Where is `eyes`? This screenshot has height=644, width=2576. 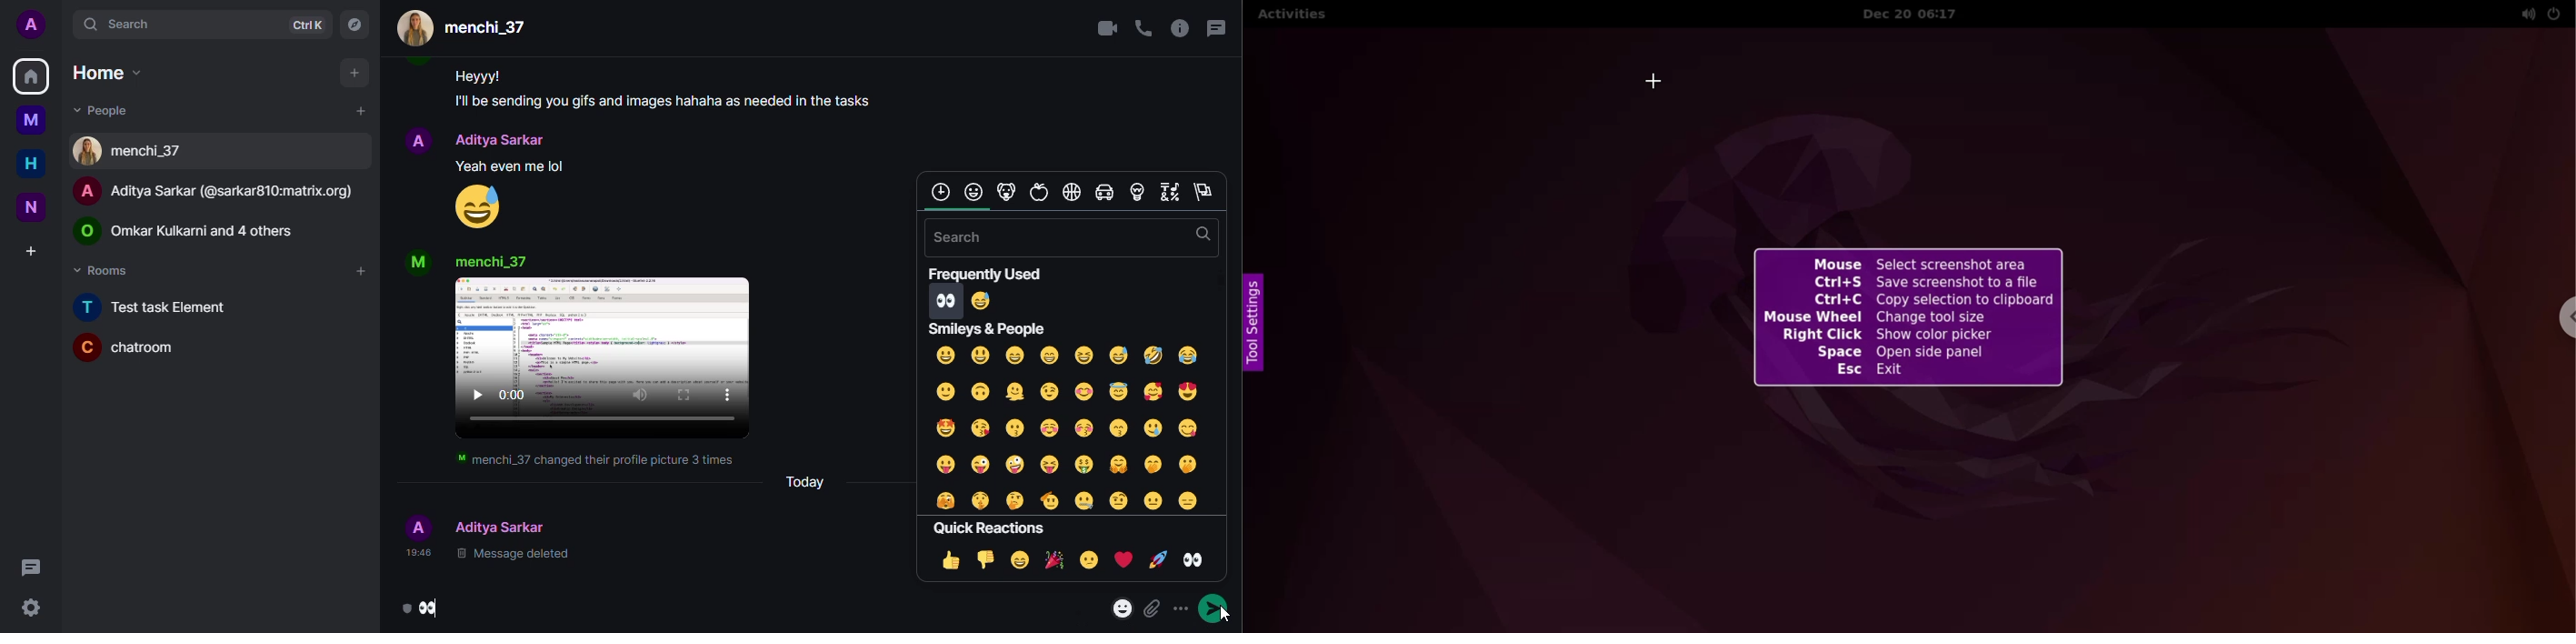 eyes is located at coordinates (943, 299).